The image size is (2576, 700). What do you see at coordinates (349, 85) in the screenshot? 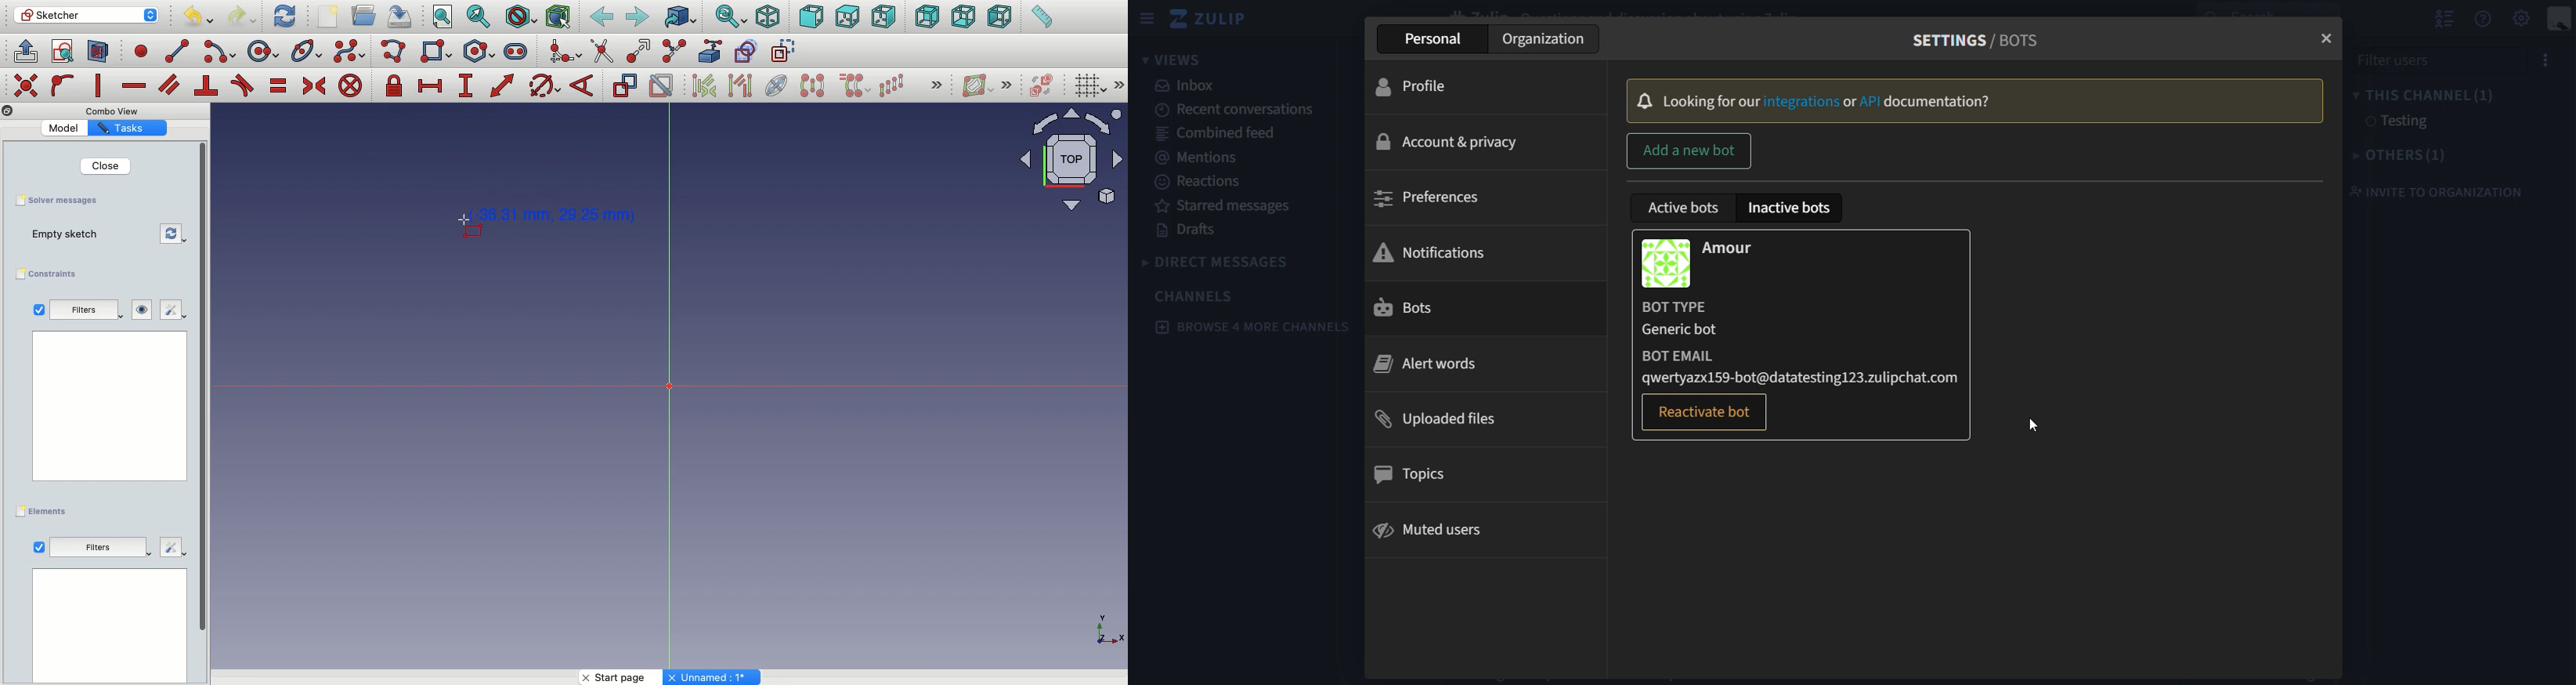
I see `constrain block` at bounding box center [349, 85].